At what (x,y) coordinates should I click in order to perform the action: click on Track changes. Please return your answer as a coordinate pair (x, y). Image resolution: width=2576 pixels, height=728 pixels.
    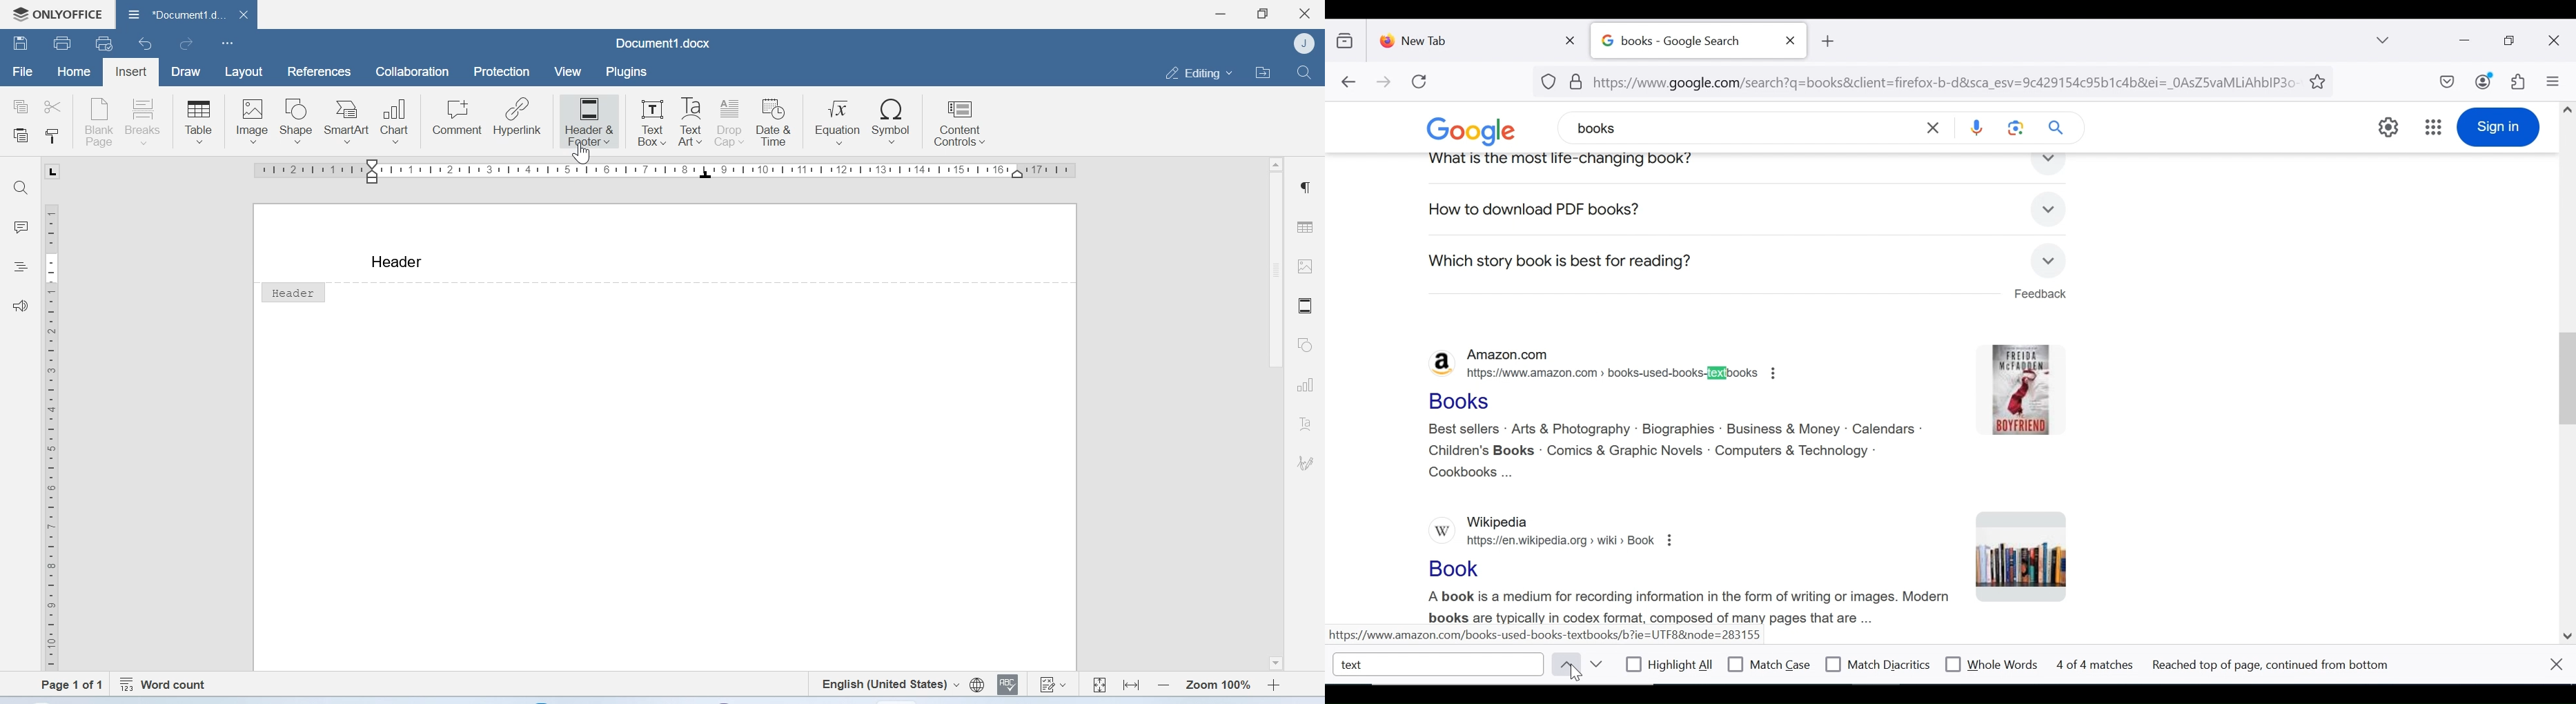
    Looking at the image, I should click on (1054, 686).